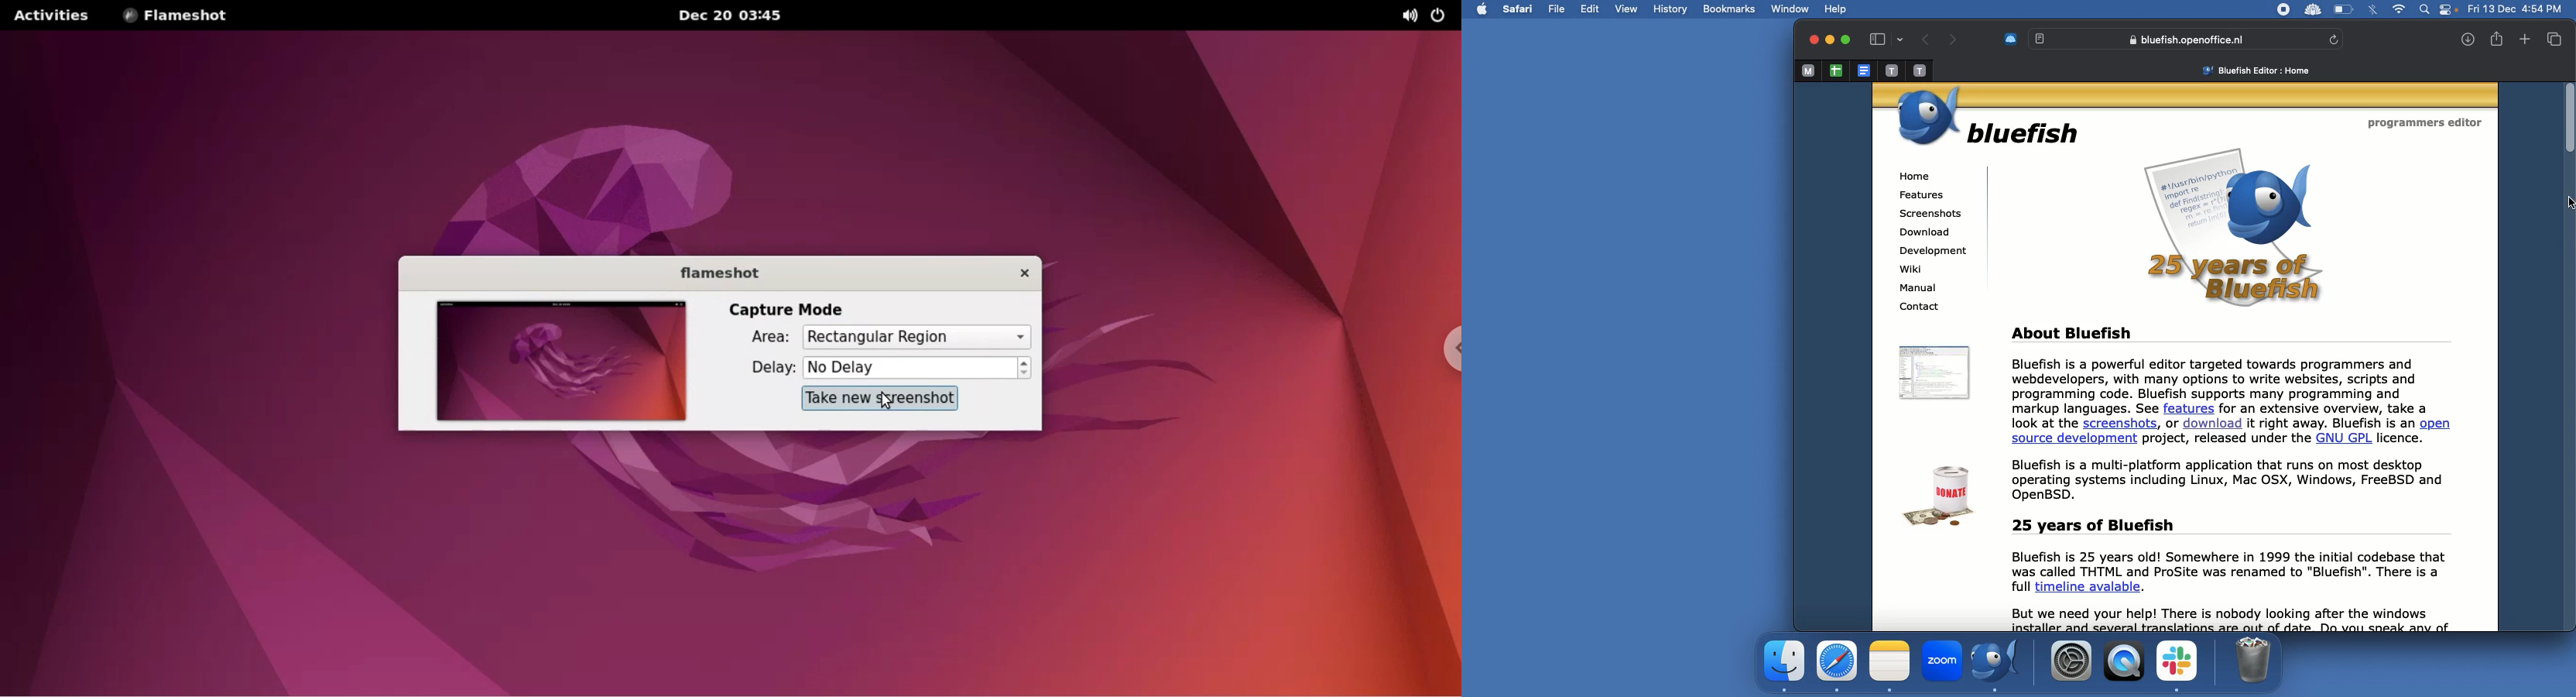  I want to click on Add, so click(2526, 40).